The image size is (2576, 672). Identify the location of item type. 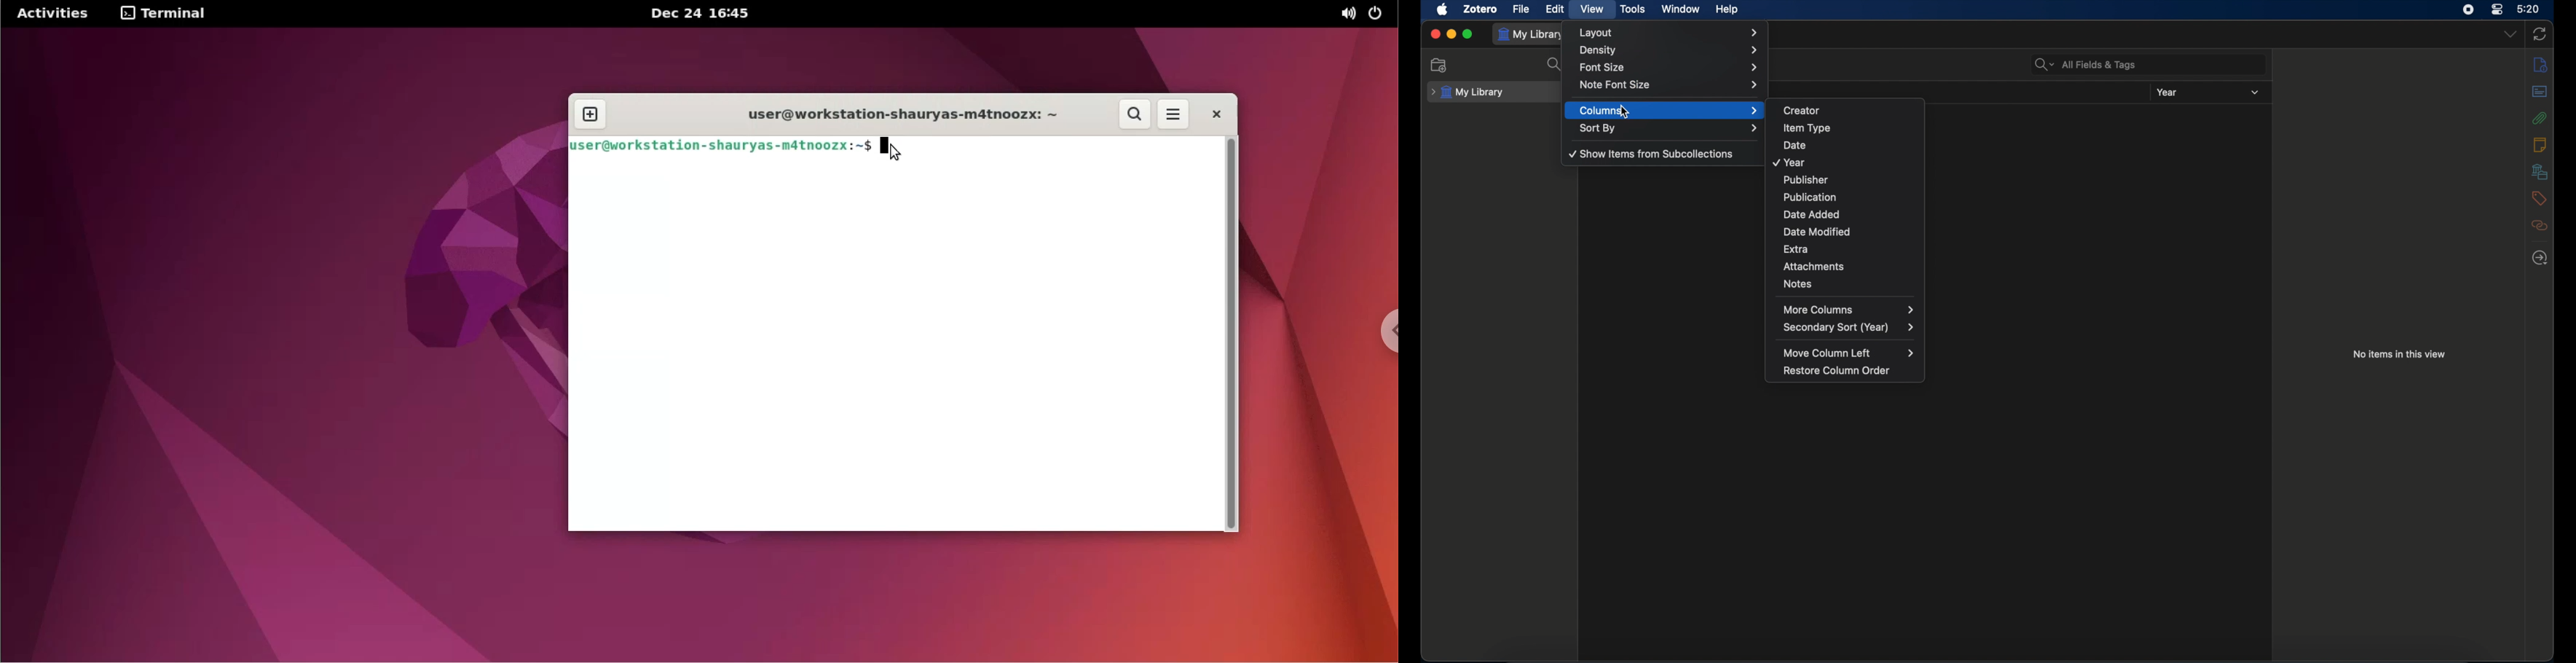
(1852, 126).